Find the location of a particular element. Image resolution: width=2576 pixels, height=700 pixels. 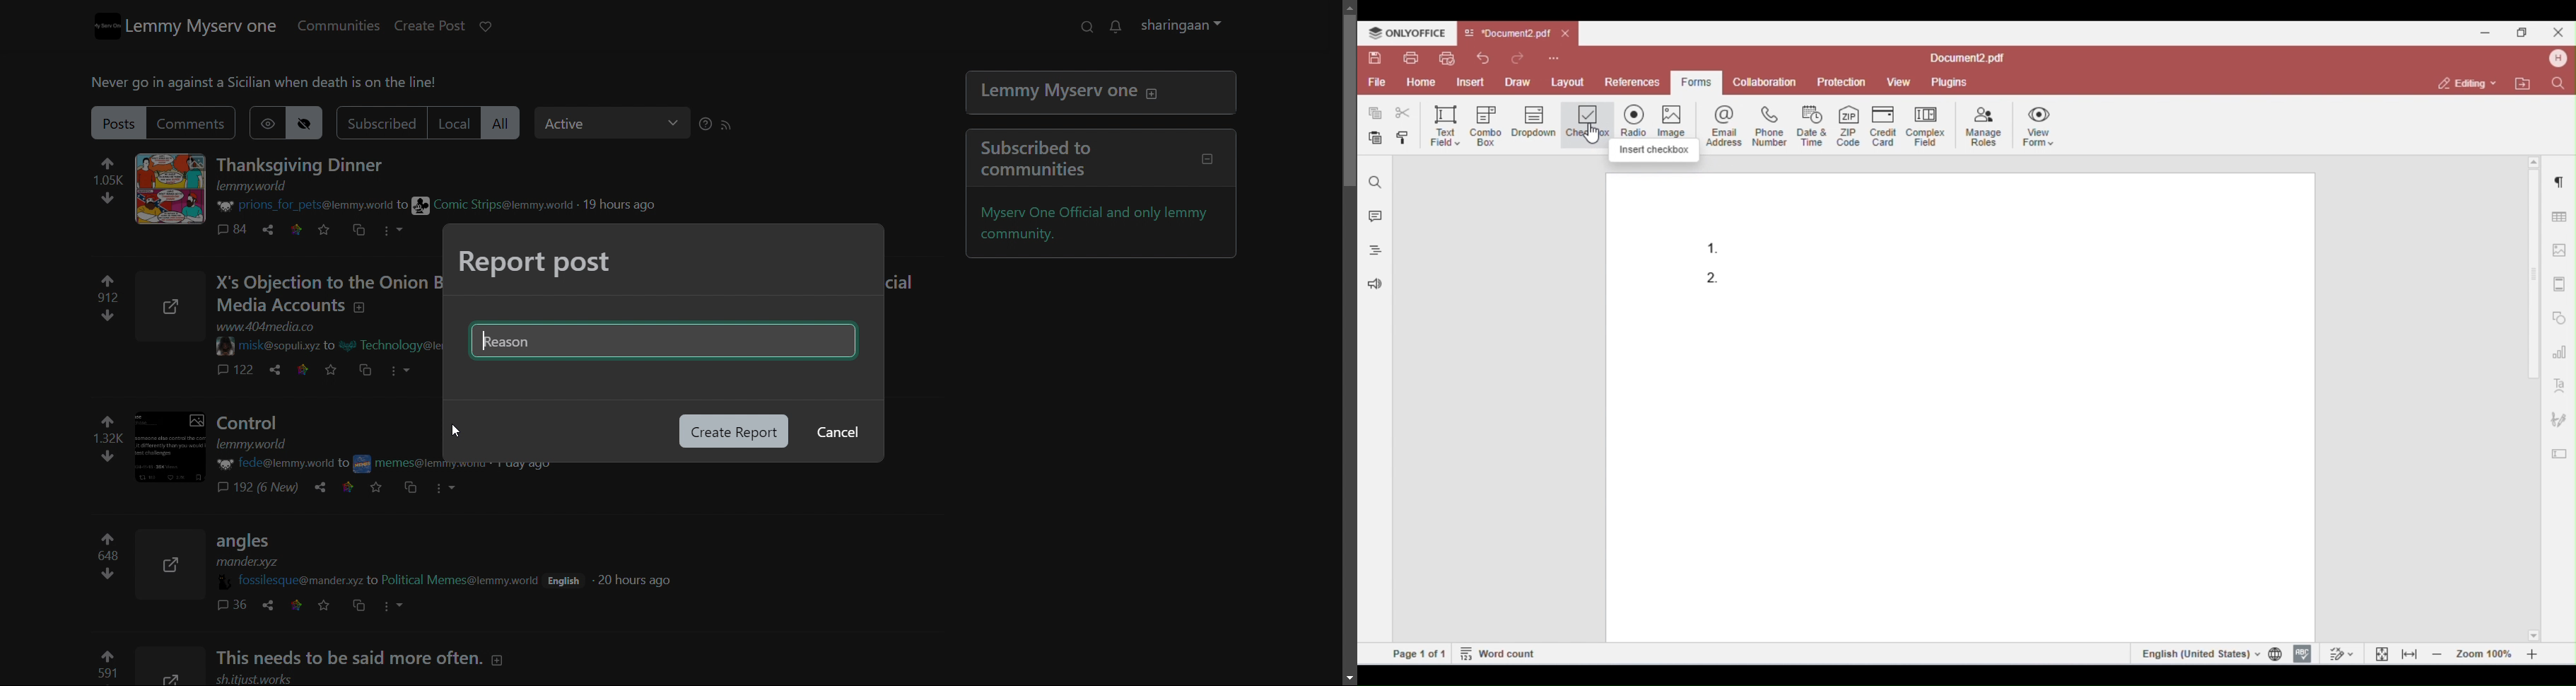

create report is located at coordinates (733, 431).